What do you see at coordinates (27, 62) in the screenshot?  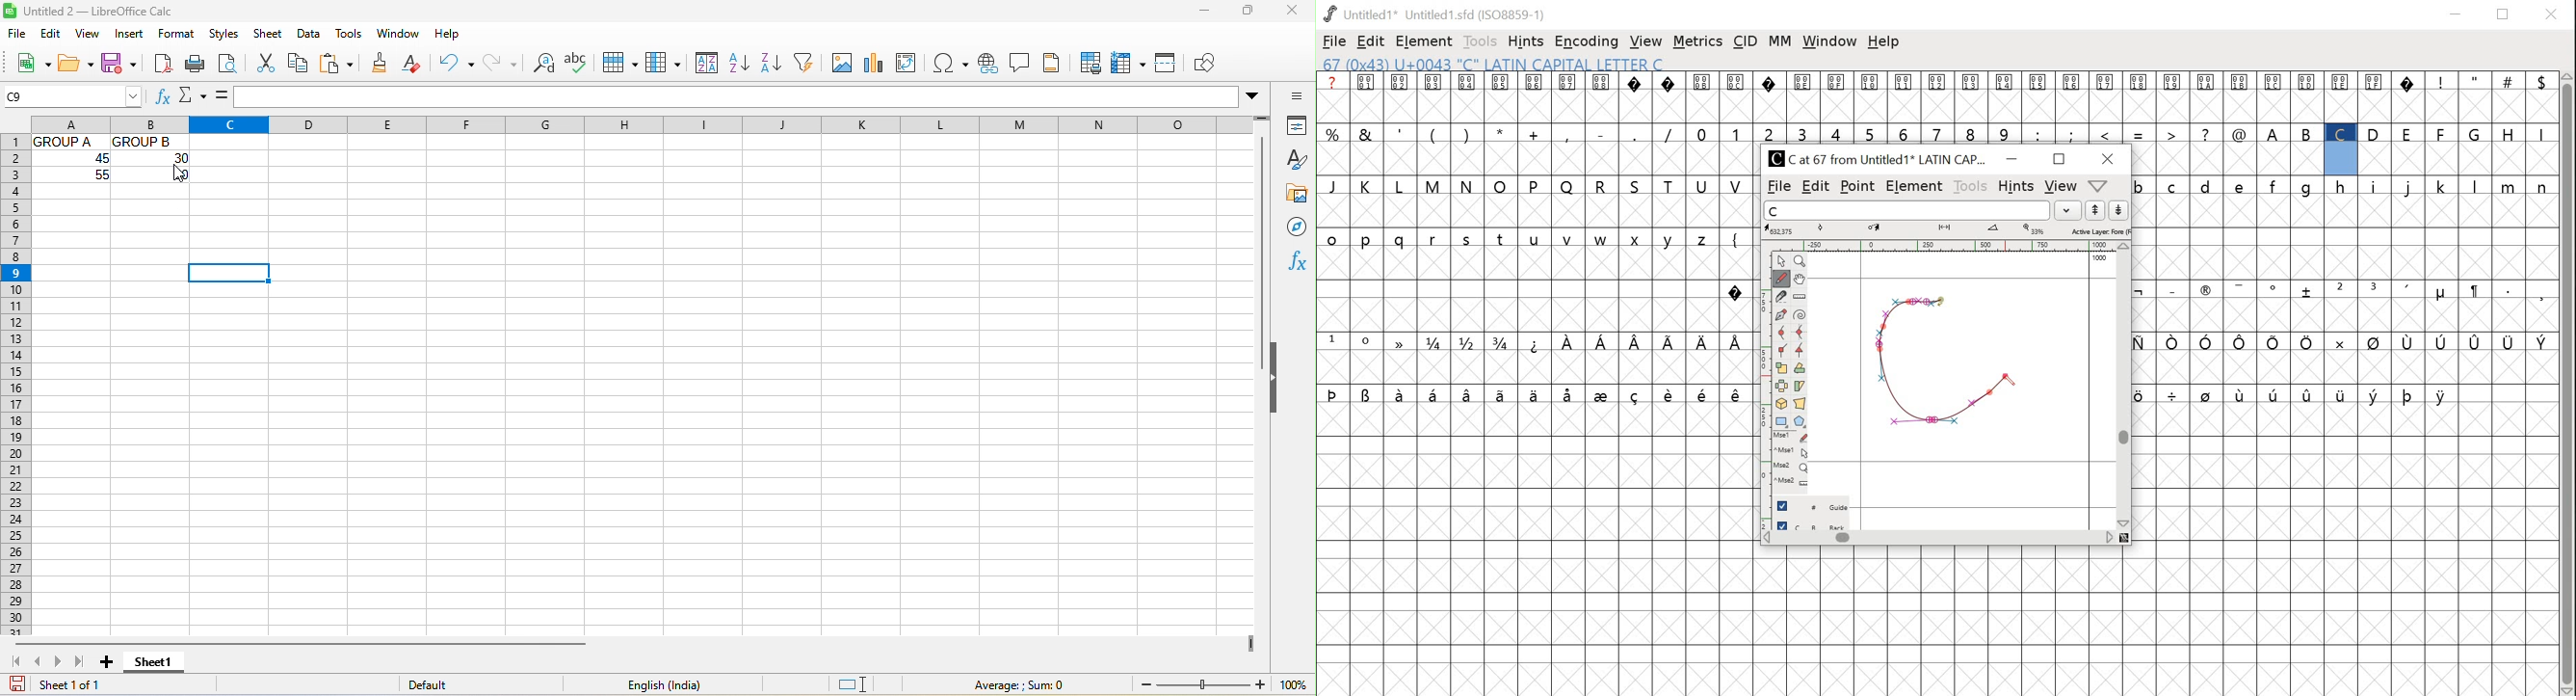 I see `new` at bounding box center [27, 62].